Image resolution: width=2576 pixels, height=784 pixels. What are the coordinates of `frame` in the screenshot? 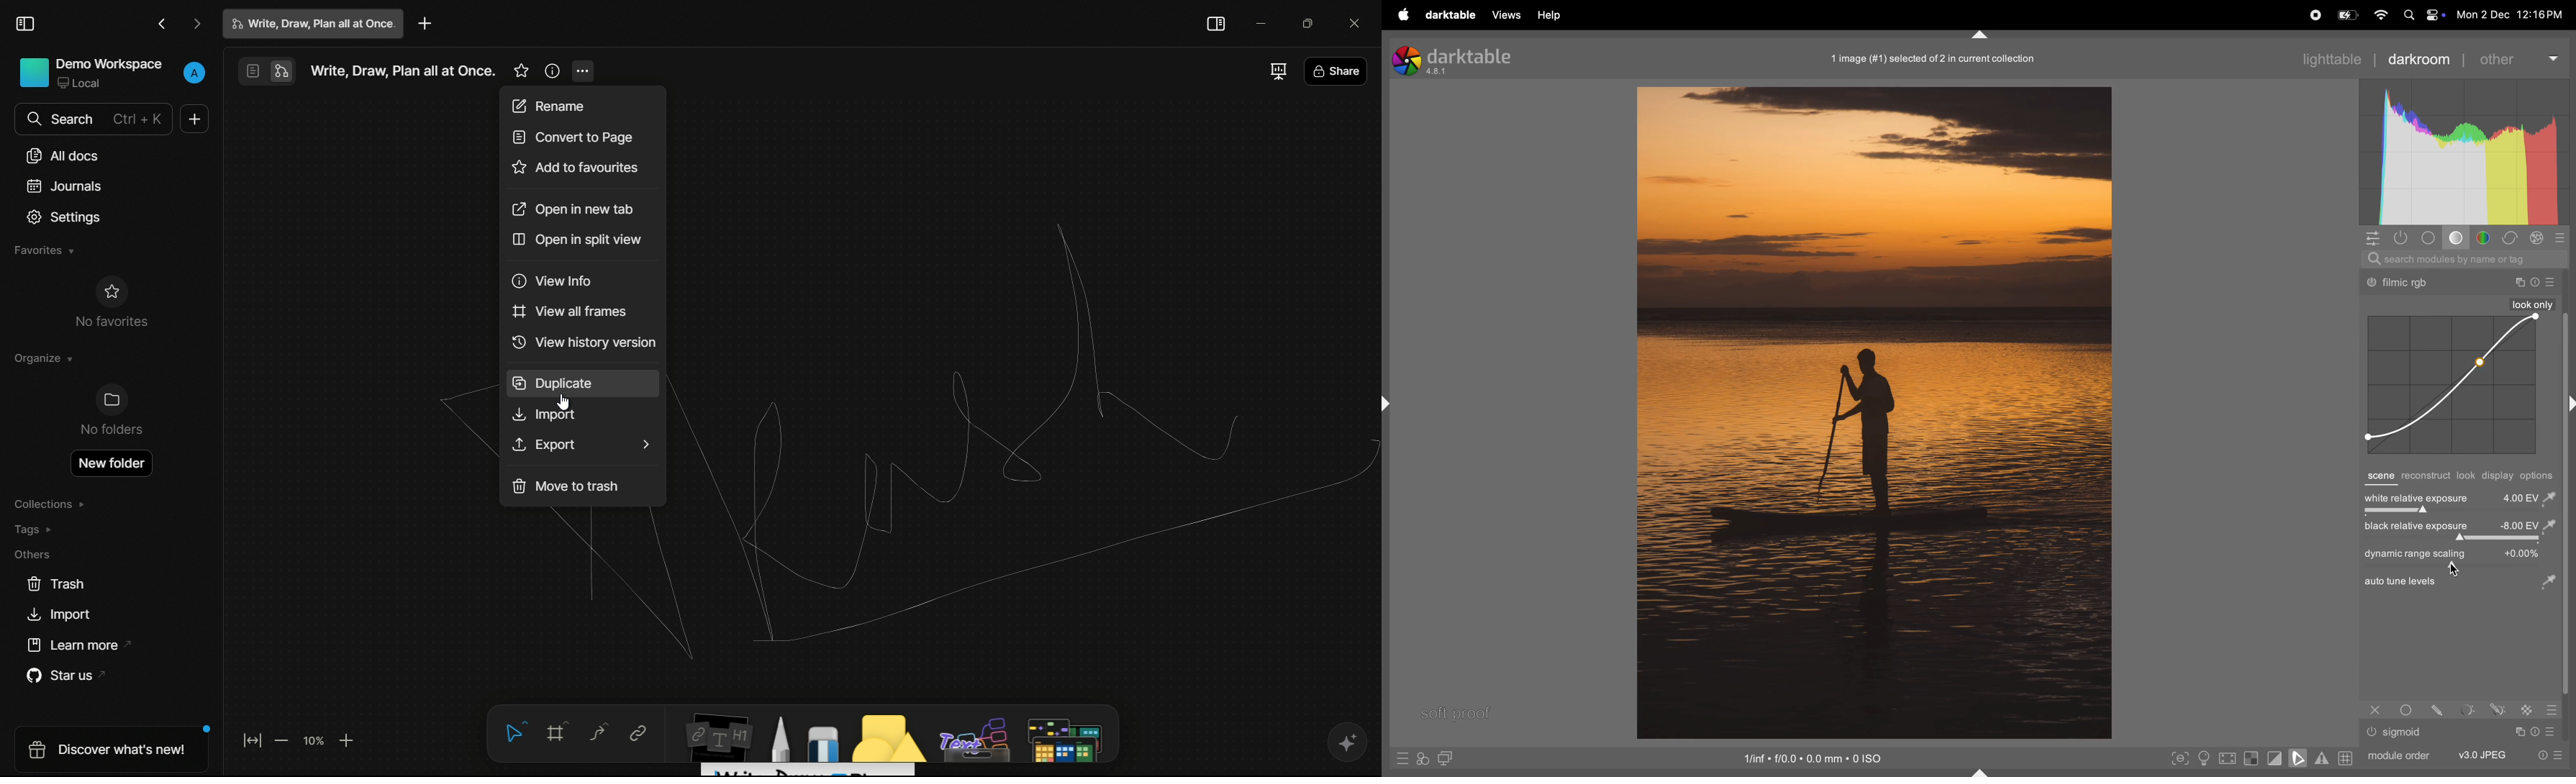 It's located at (555, 734).